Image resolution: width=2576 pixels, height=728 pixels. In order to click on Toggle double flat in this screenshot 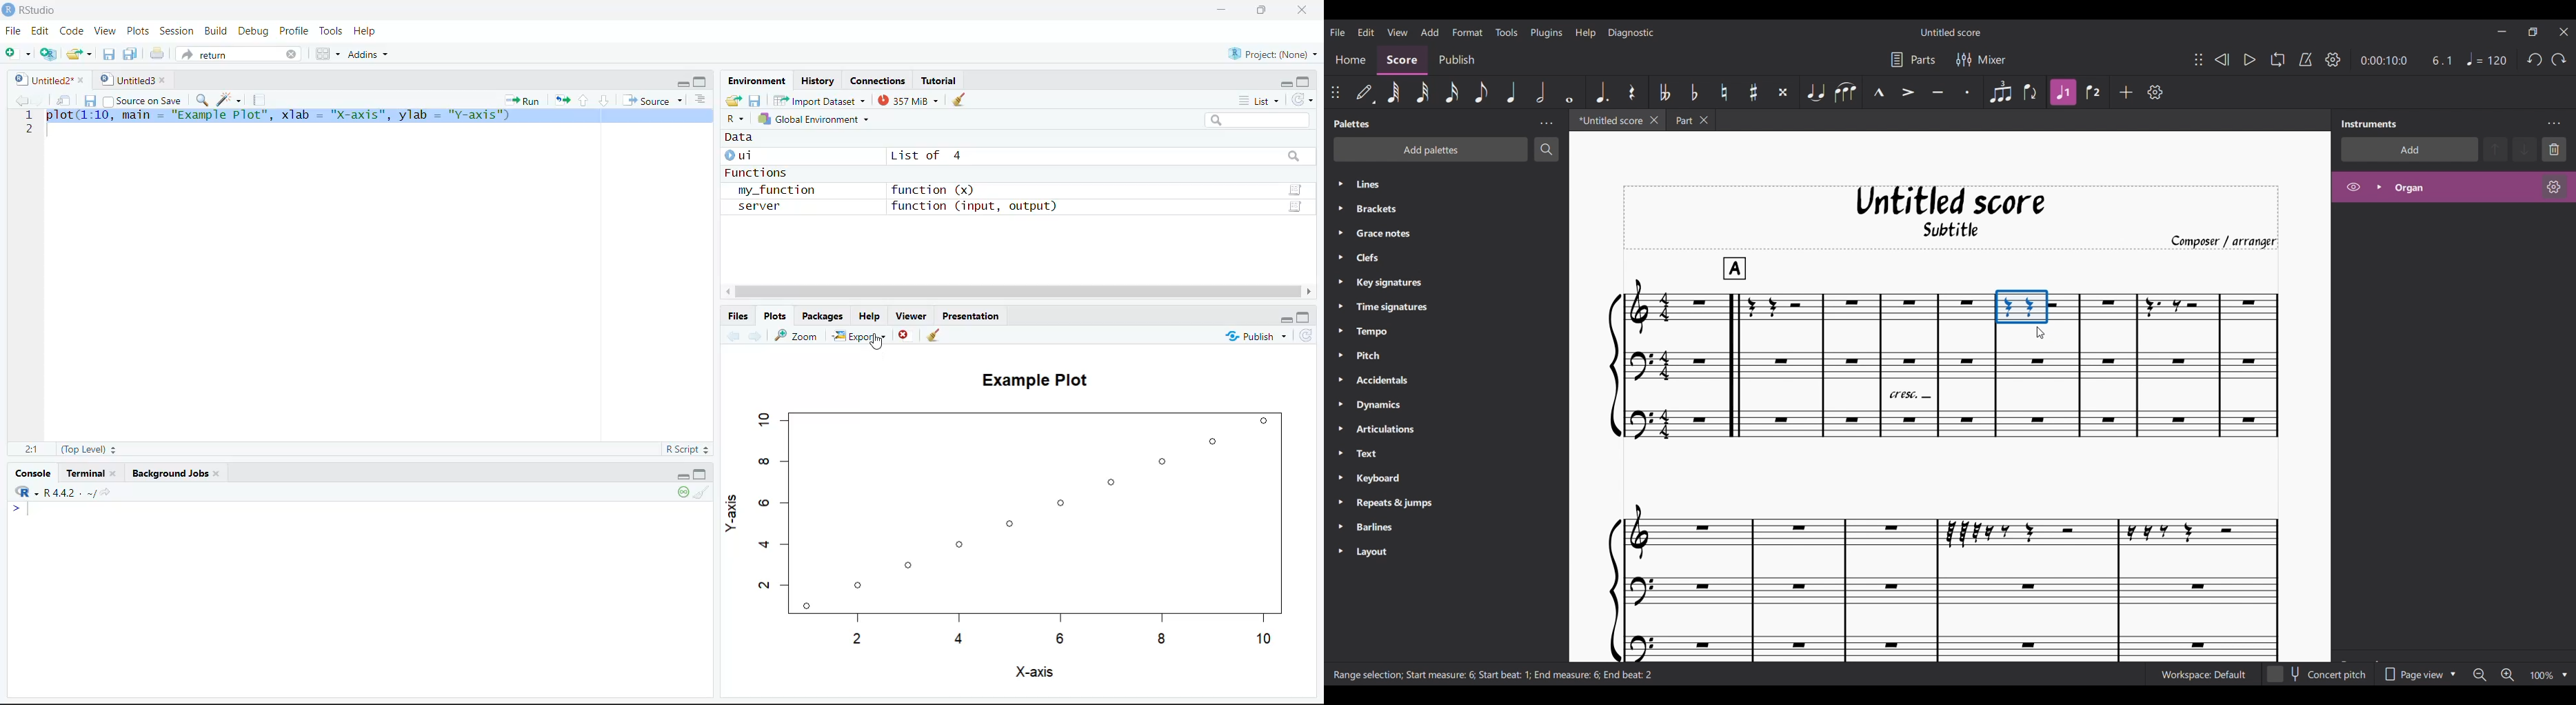, I will do `click(1665, 92)`.